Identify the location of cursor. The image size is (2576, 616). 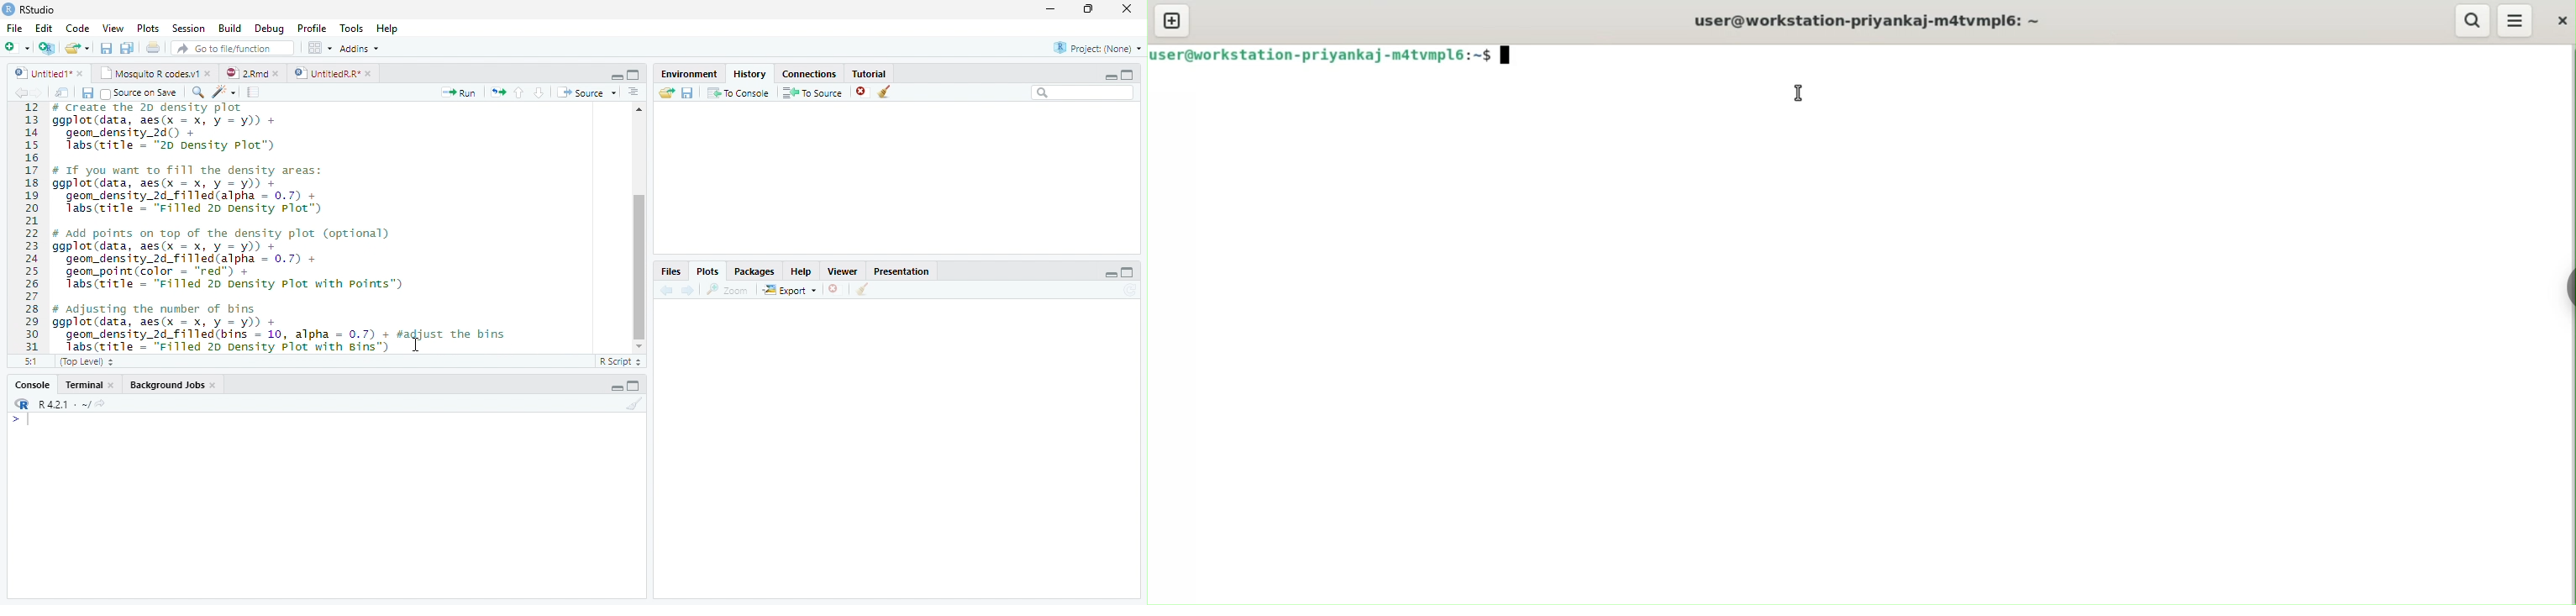
(418, 345).